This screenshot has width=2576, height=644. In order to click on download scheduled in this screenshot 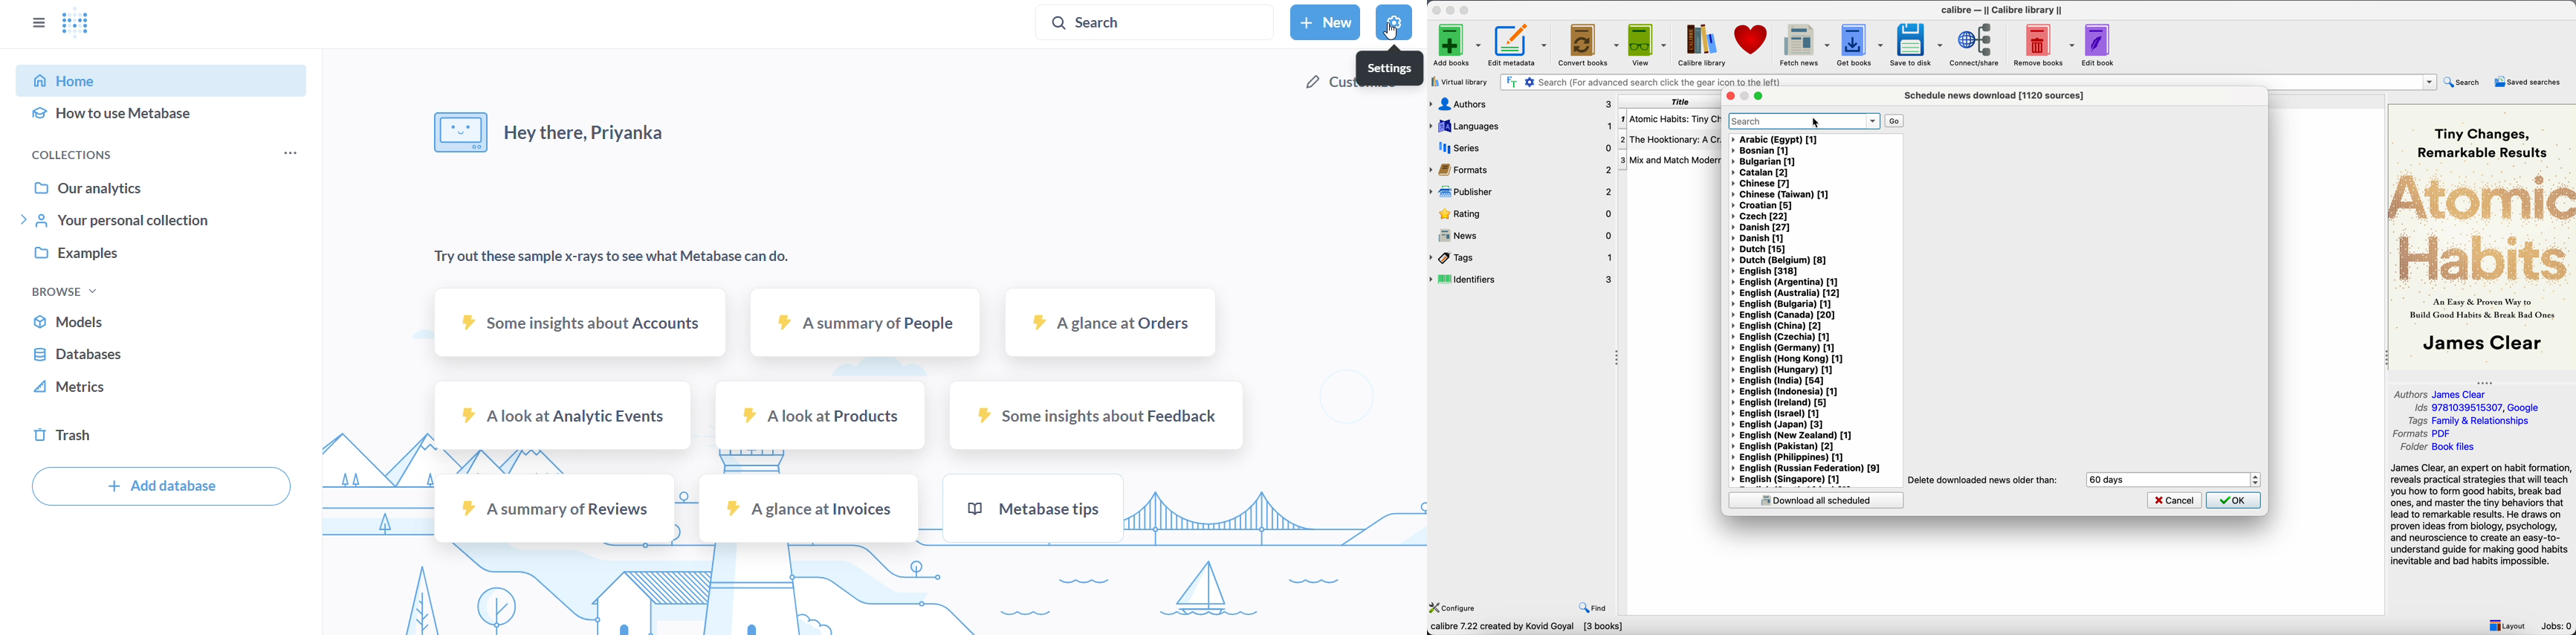, I will do `click(1815, 500)`.